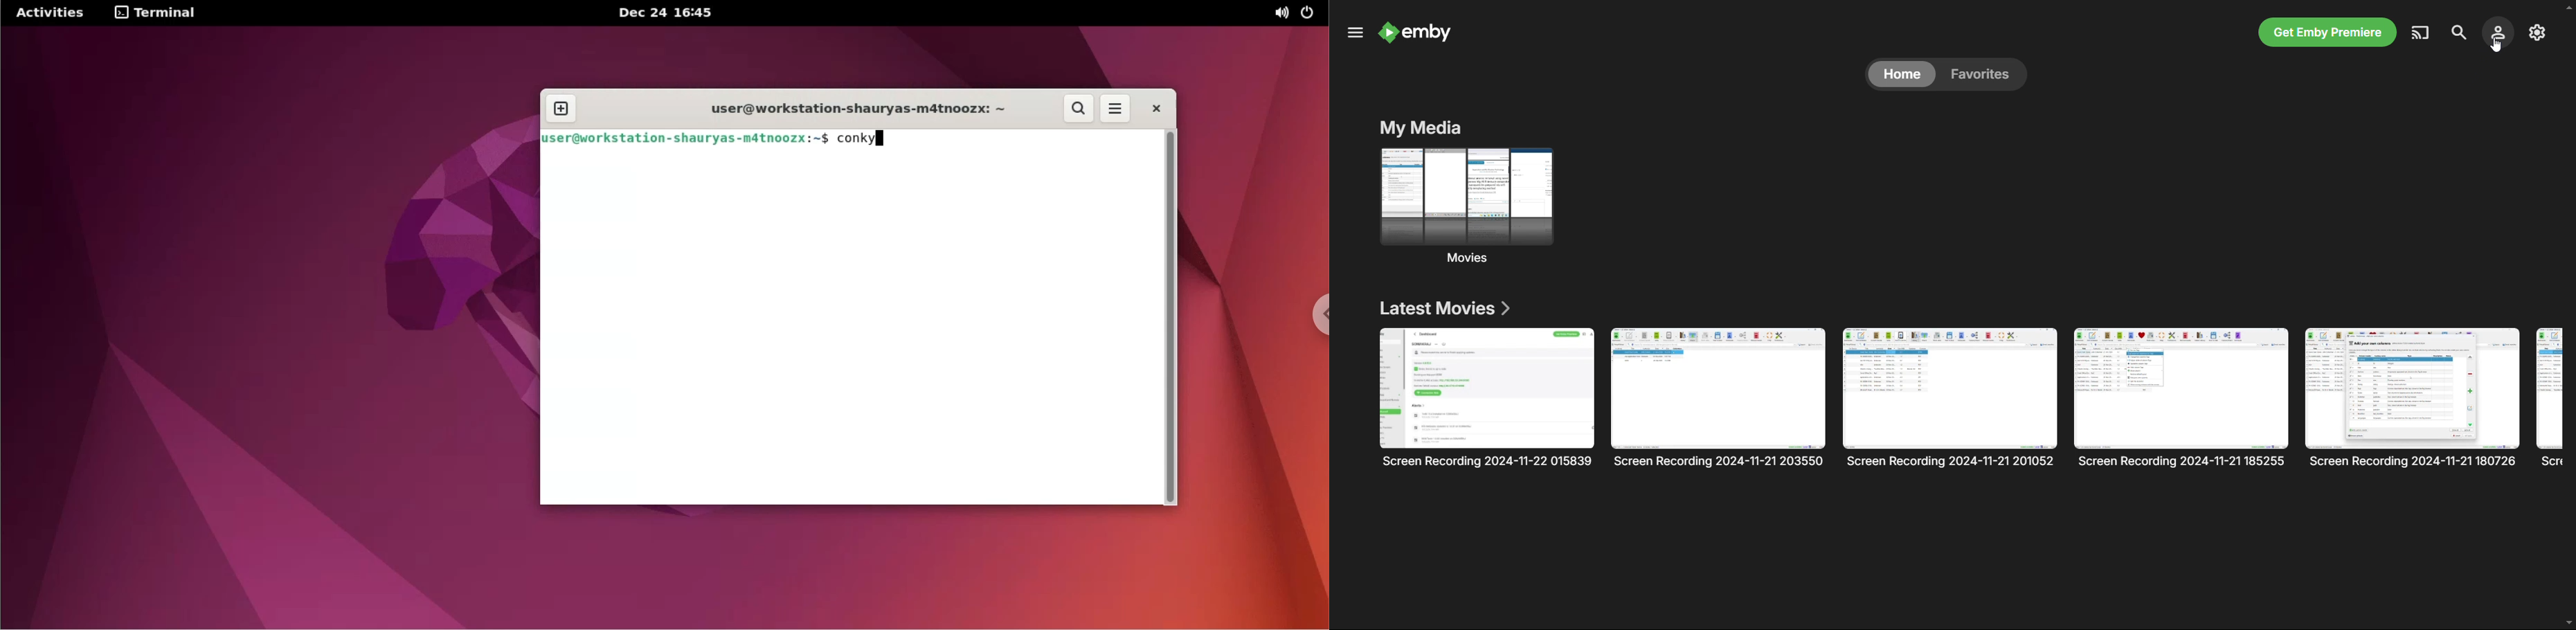 The width and height of the screenshot is (2576, 644). Describe the element at coordinates (1467, 205) in the screenshot. I see `movies folder` at that location.